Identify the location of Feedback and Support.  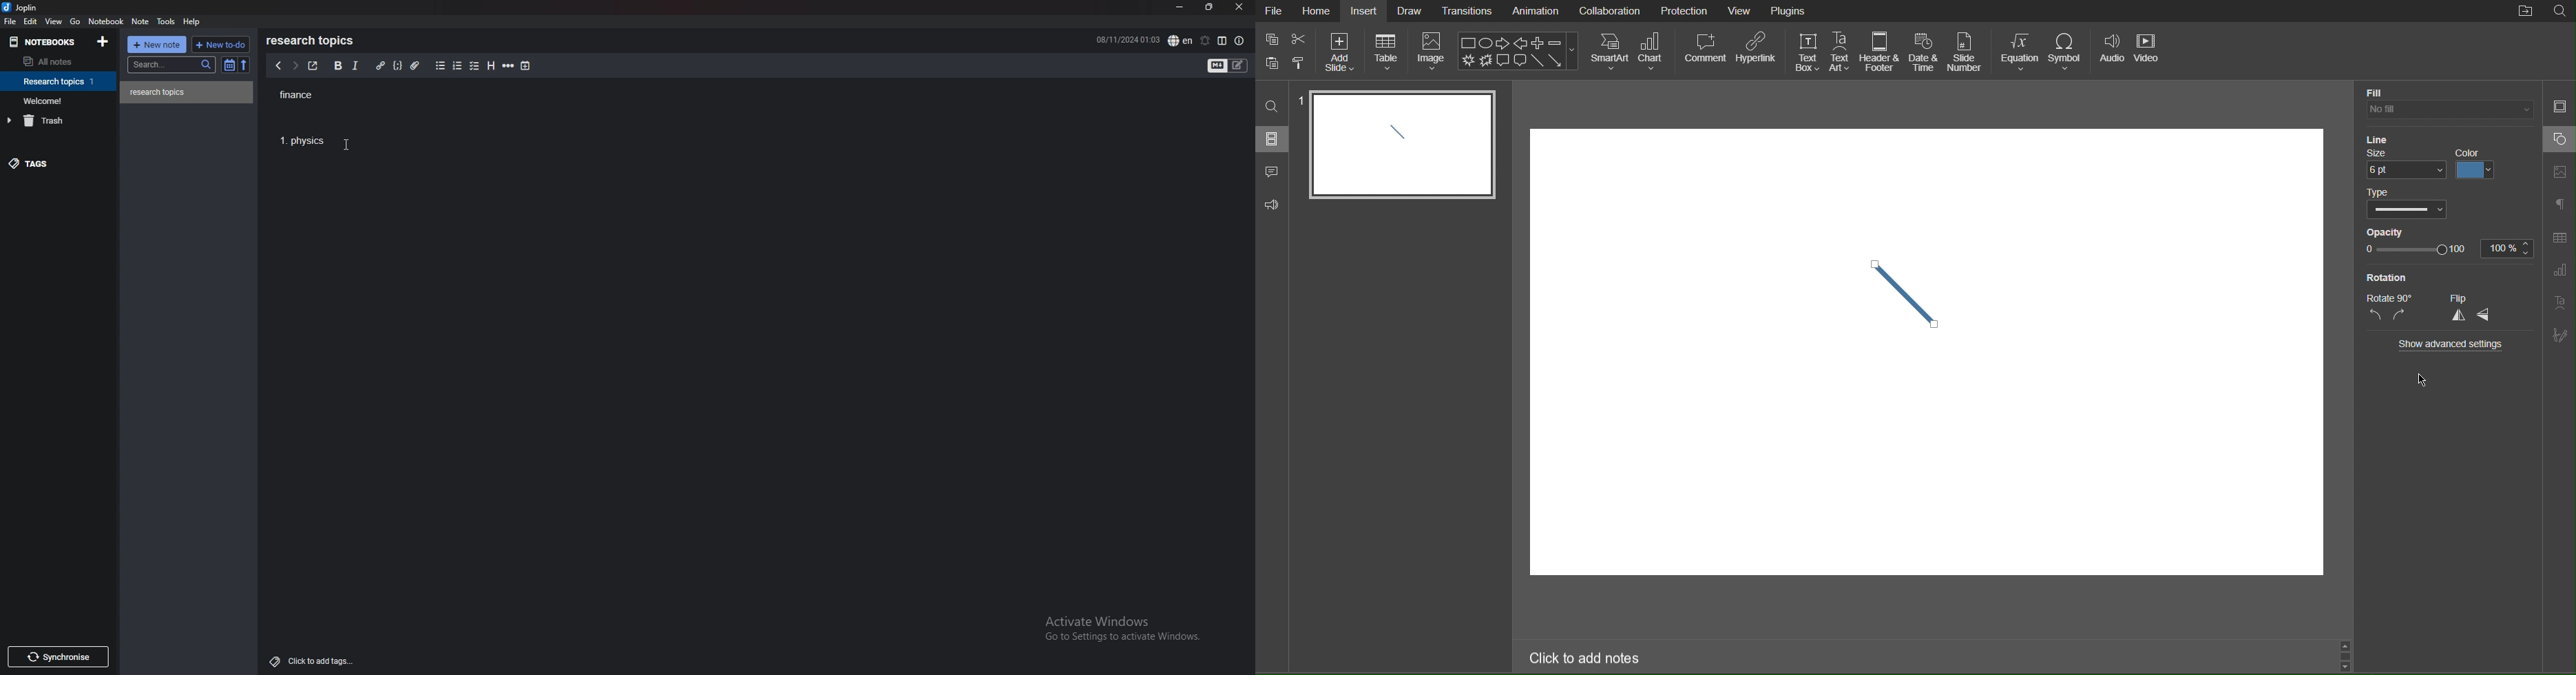
(1272, 205).